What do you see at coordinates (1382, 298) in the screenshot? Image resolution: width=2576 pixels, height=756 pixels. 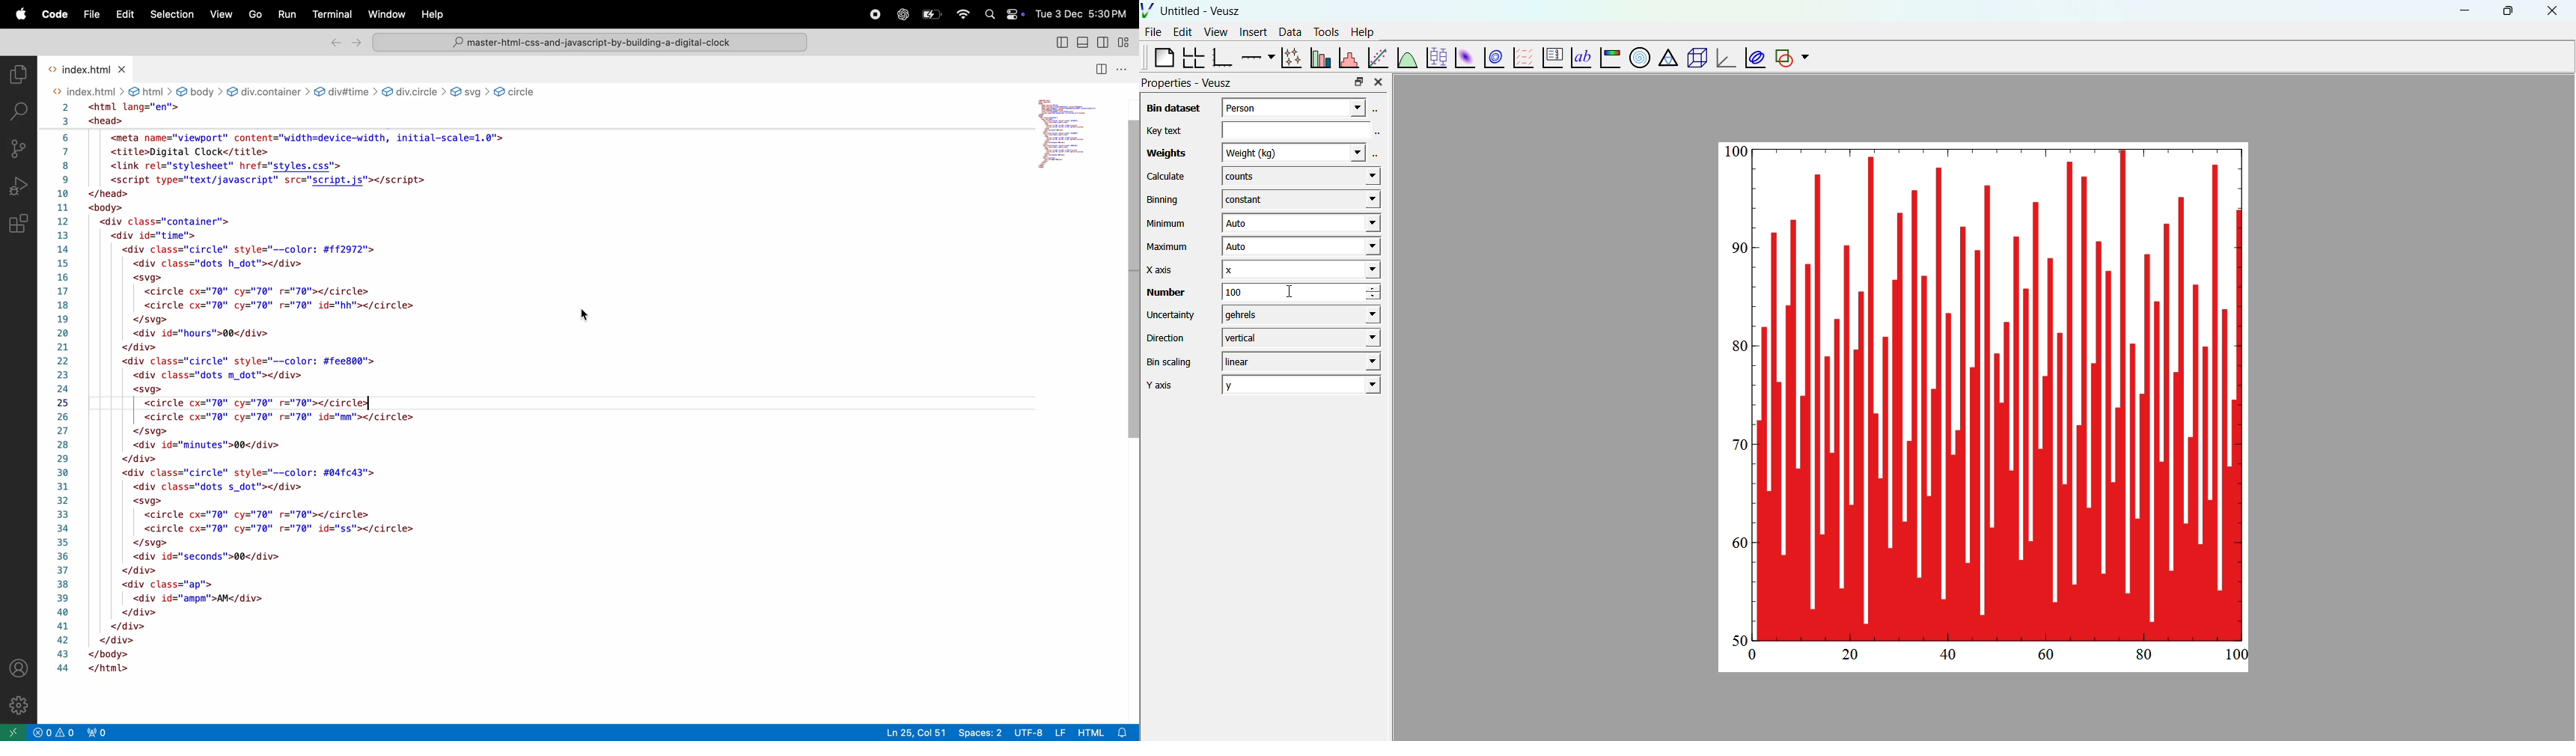 I see `decrease number` at bounding box center [1382, 298].